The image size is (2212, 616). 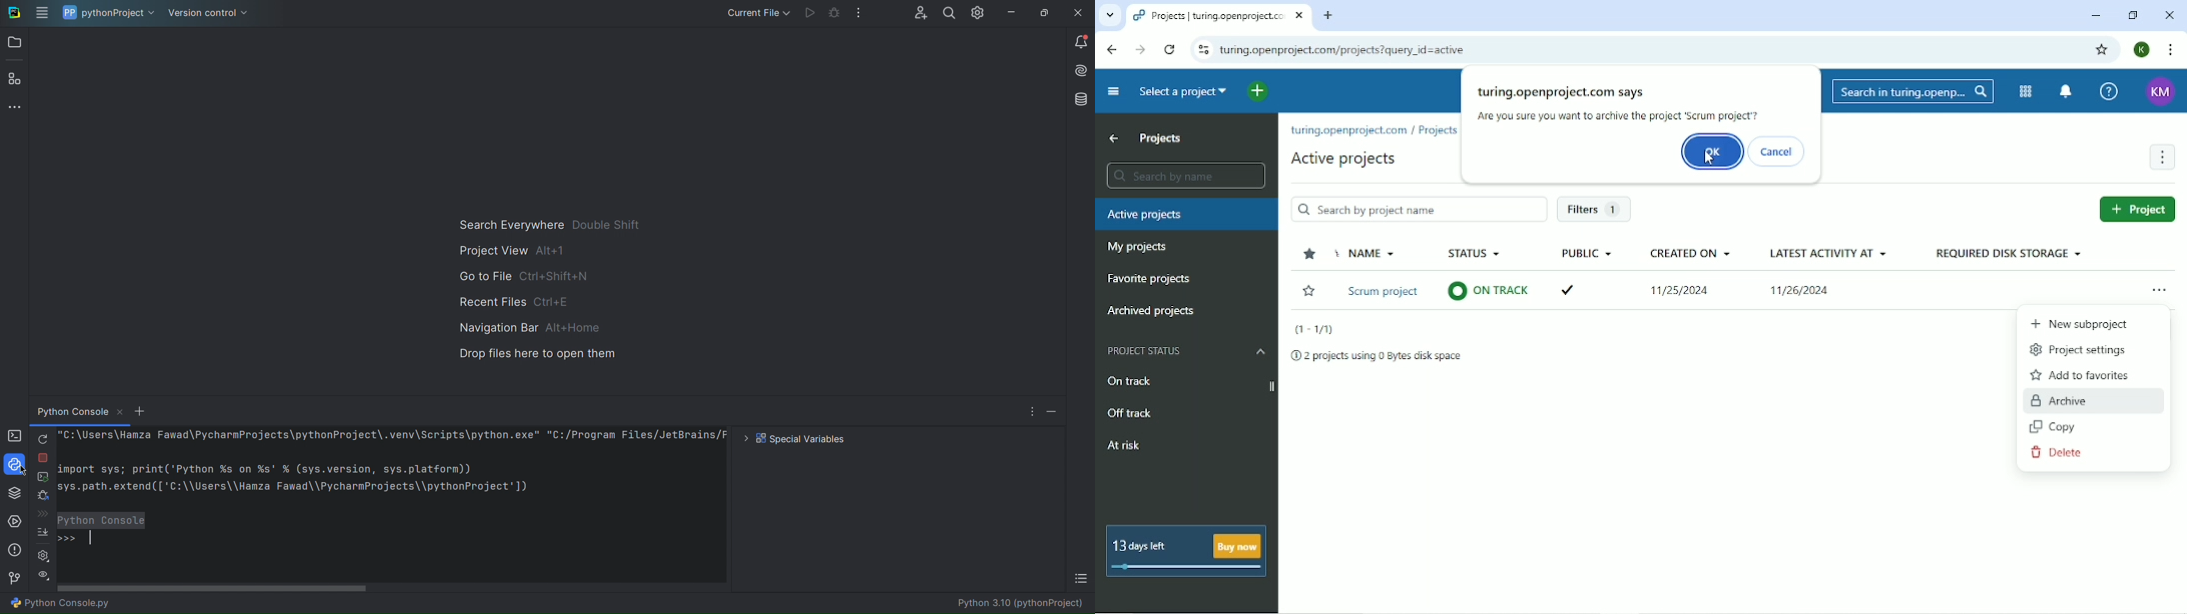 What do you see at coordinates (1476, 254) in the screenshot?
I see `Status` at bounding box center [1476, 254].